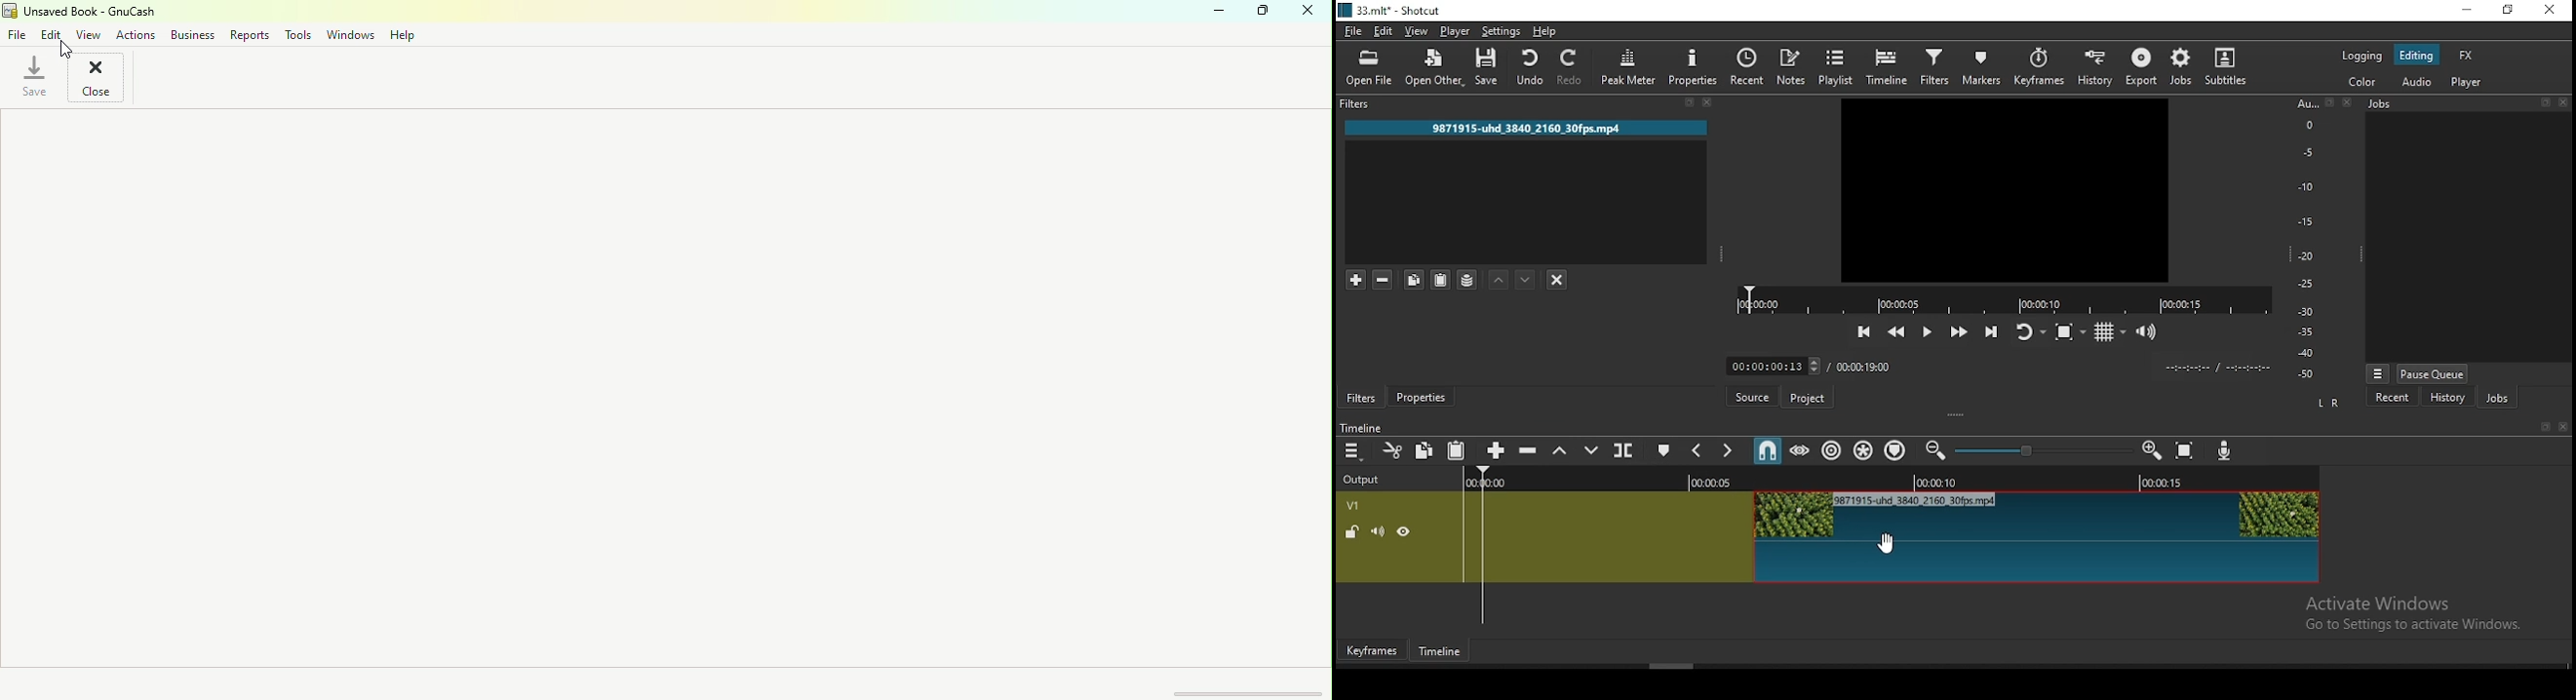 Image resolution: width=2576 pixels, height=700 pixels. What do you see at coordinates (1625, 450) in the screenshot?
I see `split at playhead` at bounding box center [1625, 450].